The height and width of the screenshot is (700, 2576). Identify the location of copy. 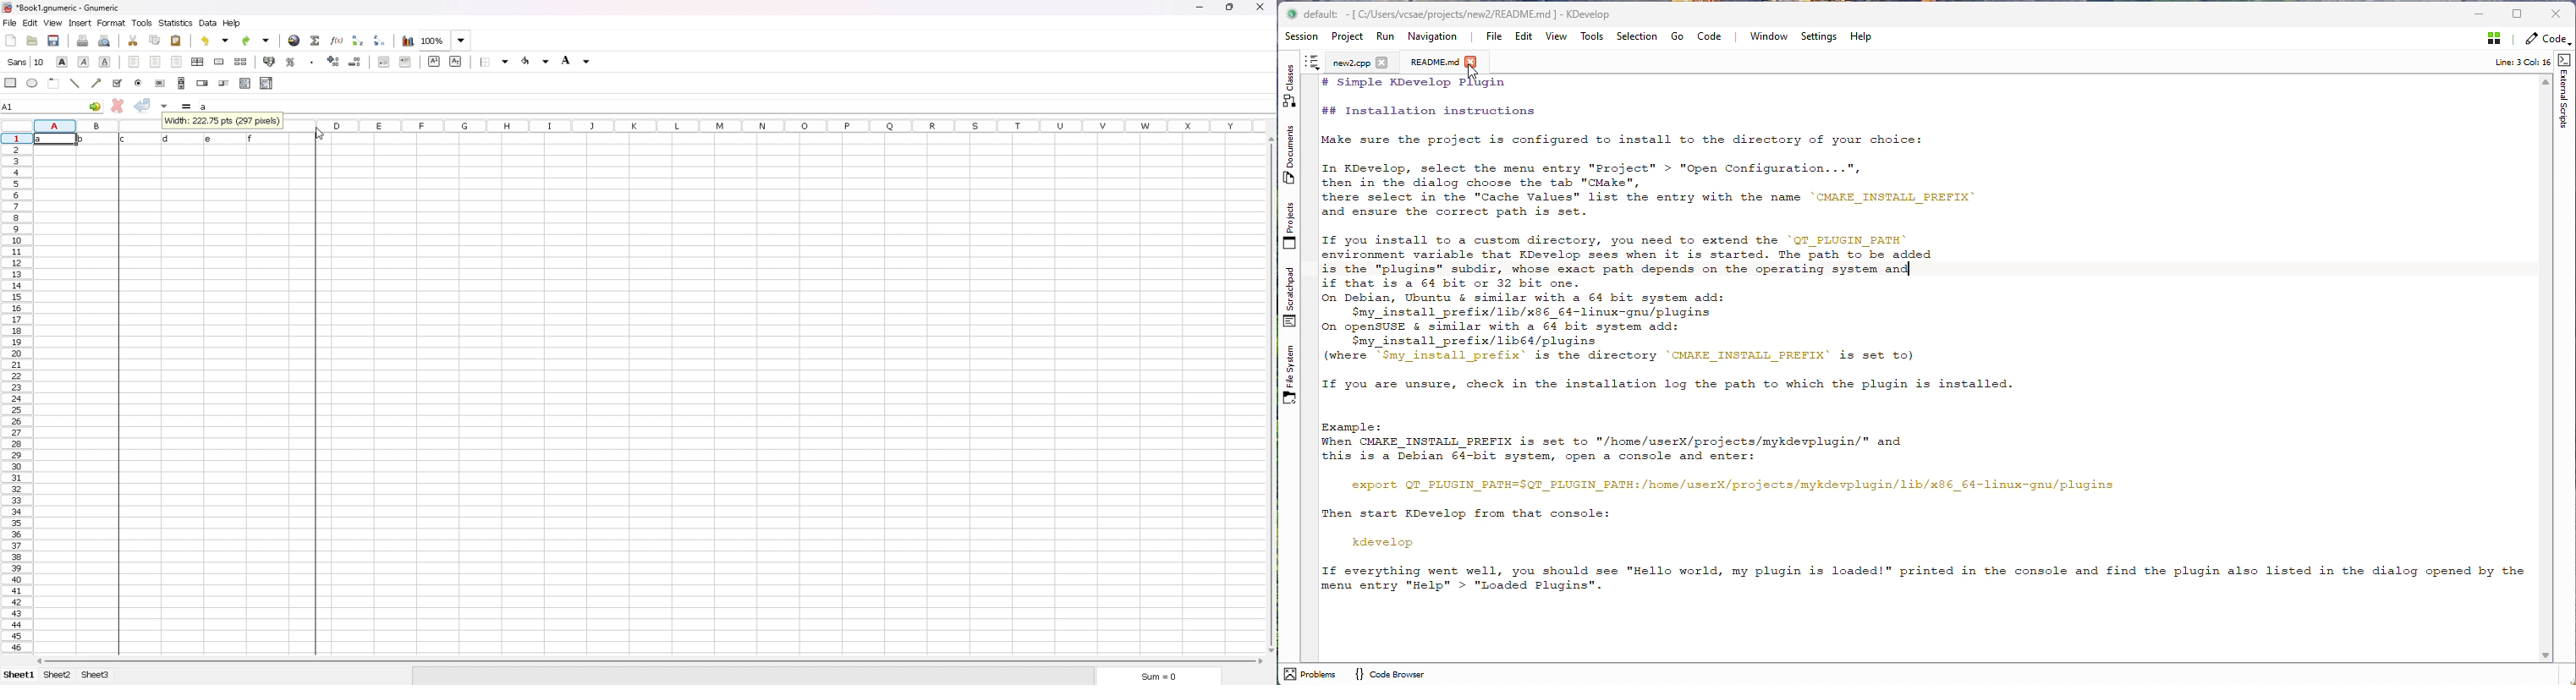
(155, 40).